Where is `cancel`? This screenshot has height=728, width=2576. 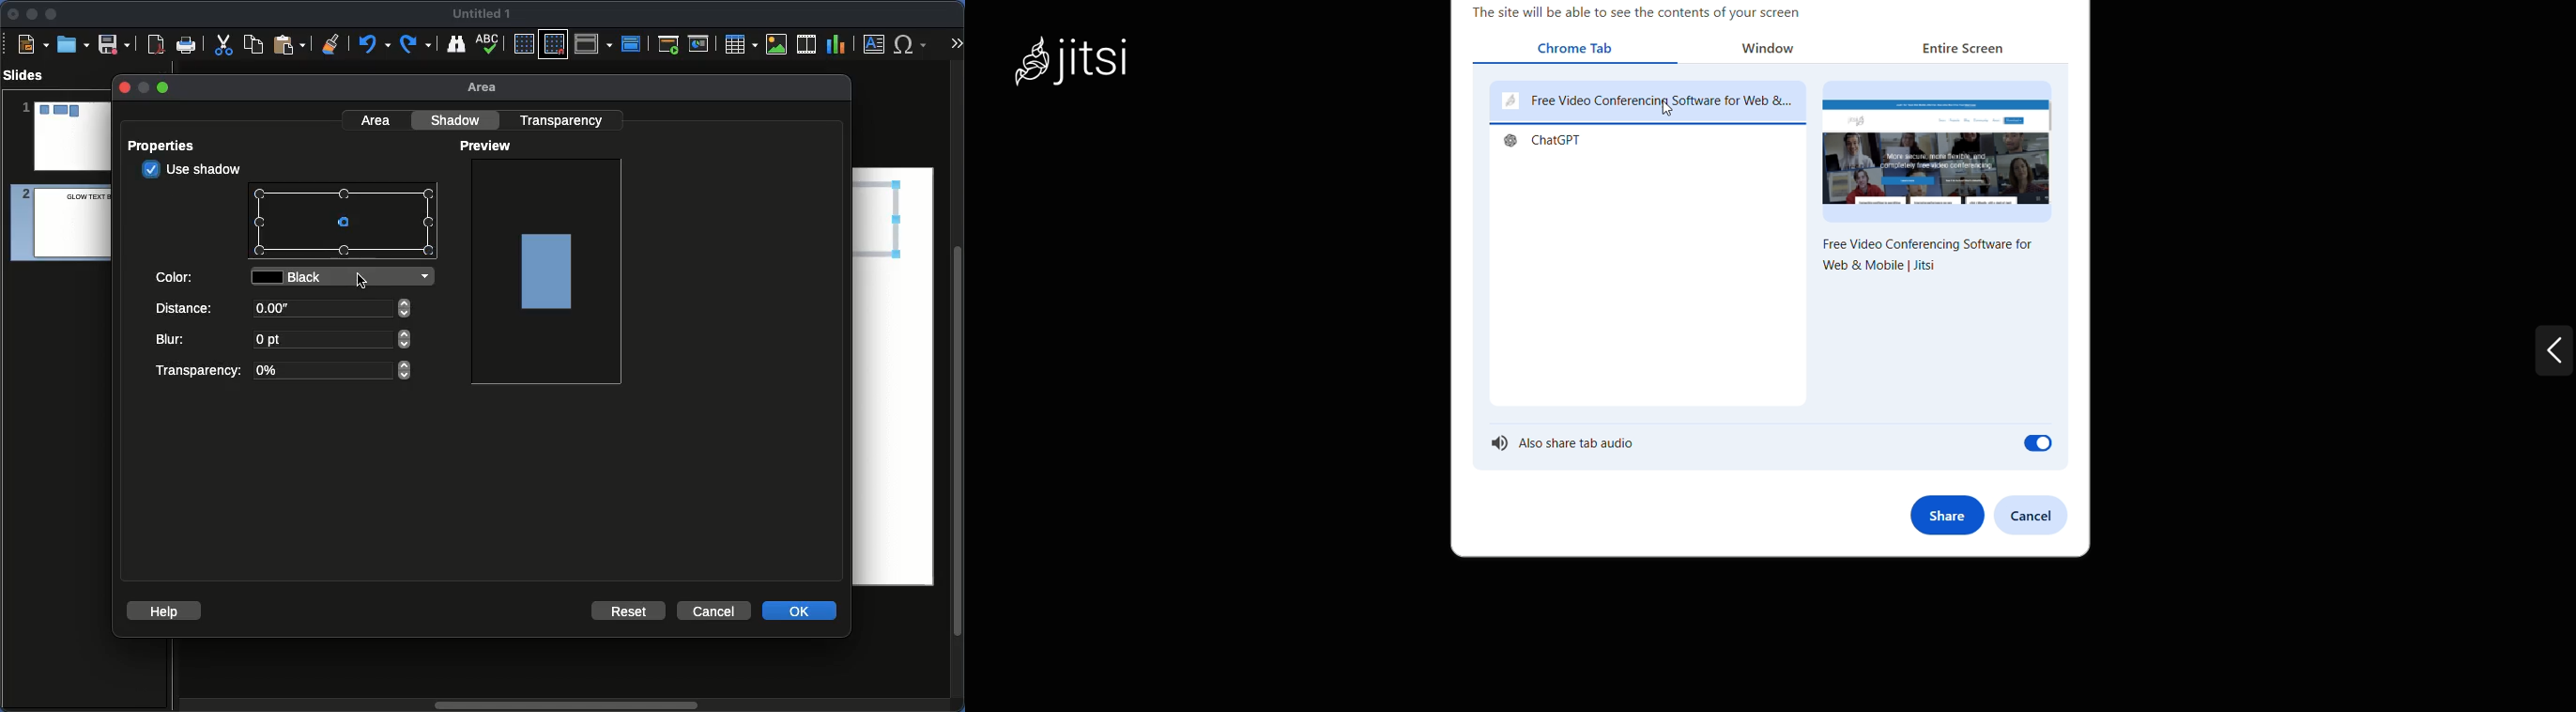 cancel is located at coordinates (2037, 511).